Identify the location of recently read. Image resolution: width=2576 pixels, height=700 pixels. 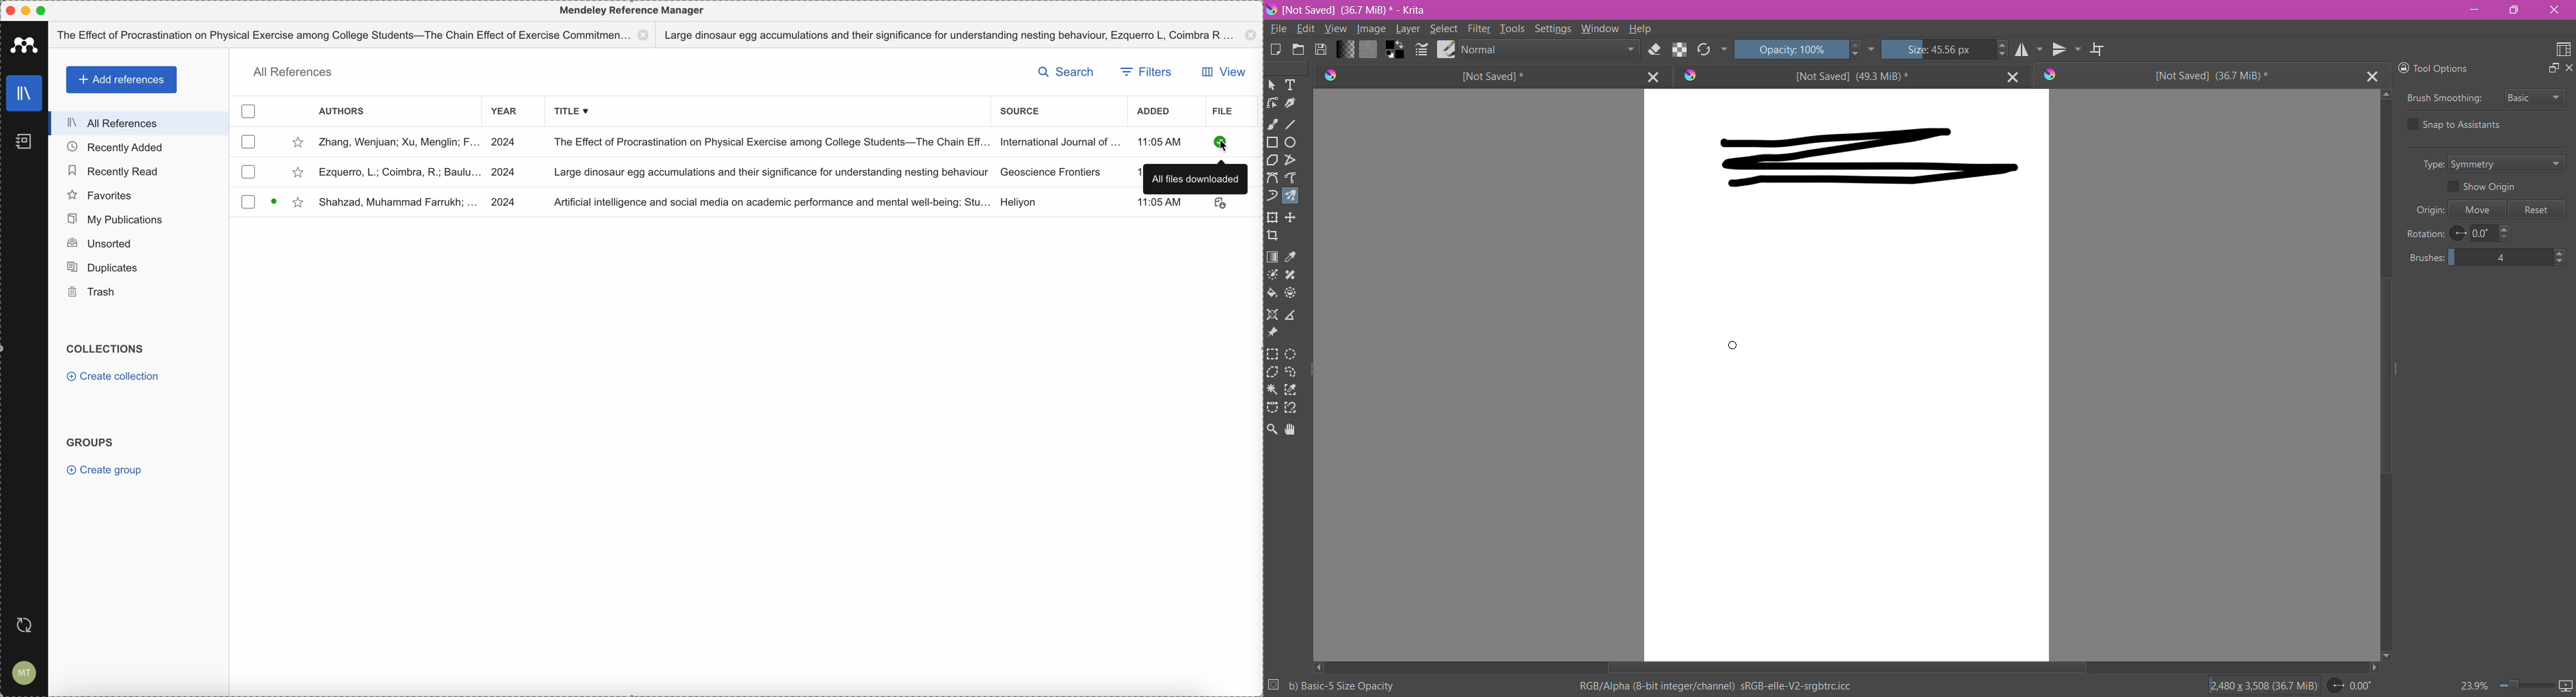
(113, 173).